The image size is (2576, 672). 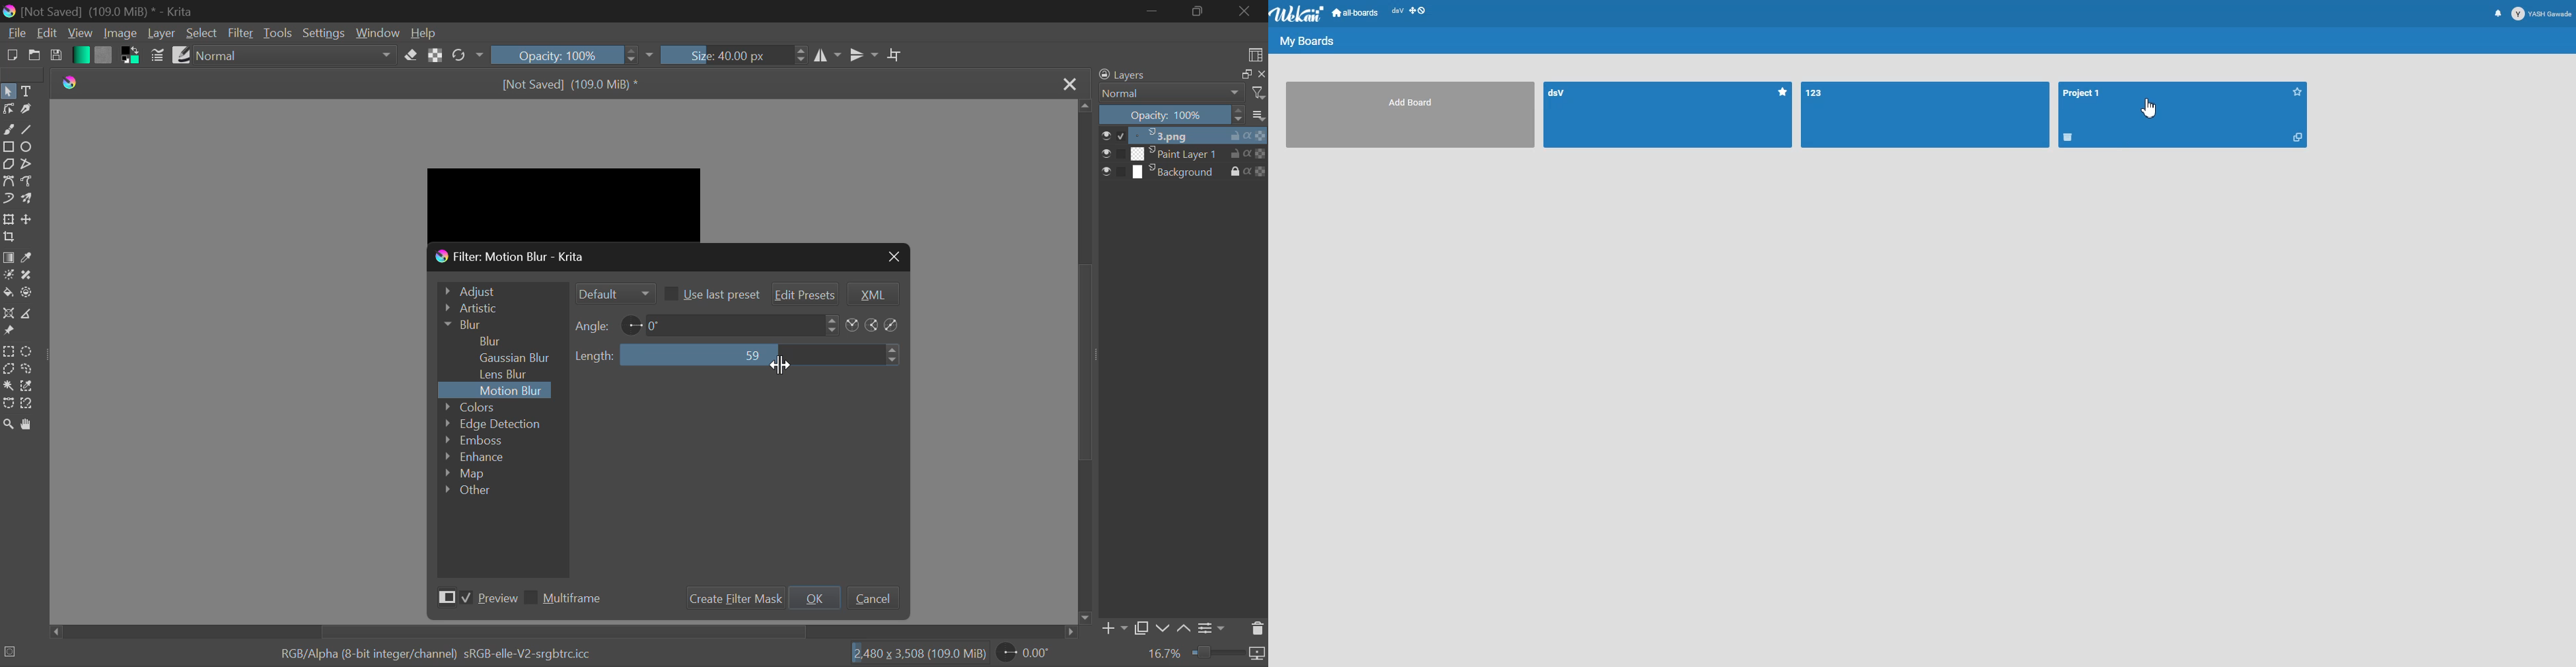 What do you see at coordinates (8, 180) in the screenshot?
I see `Bezier Curve` at bounding box center [8, 180].